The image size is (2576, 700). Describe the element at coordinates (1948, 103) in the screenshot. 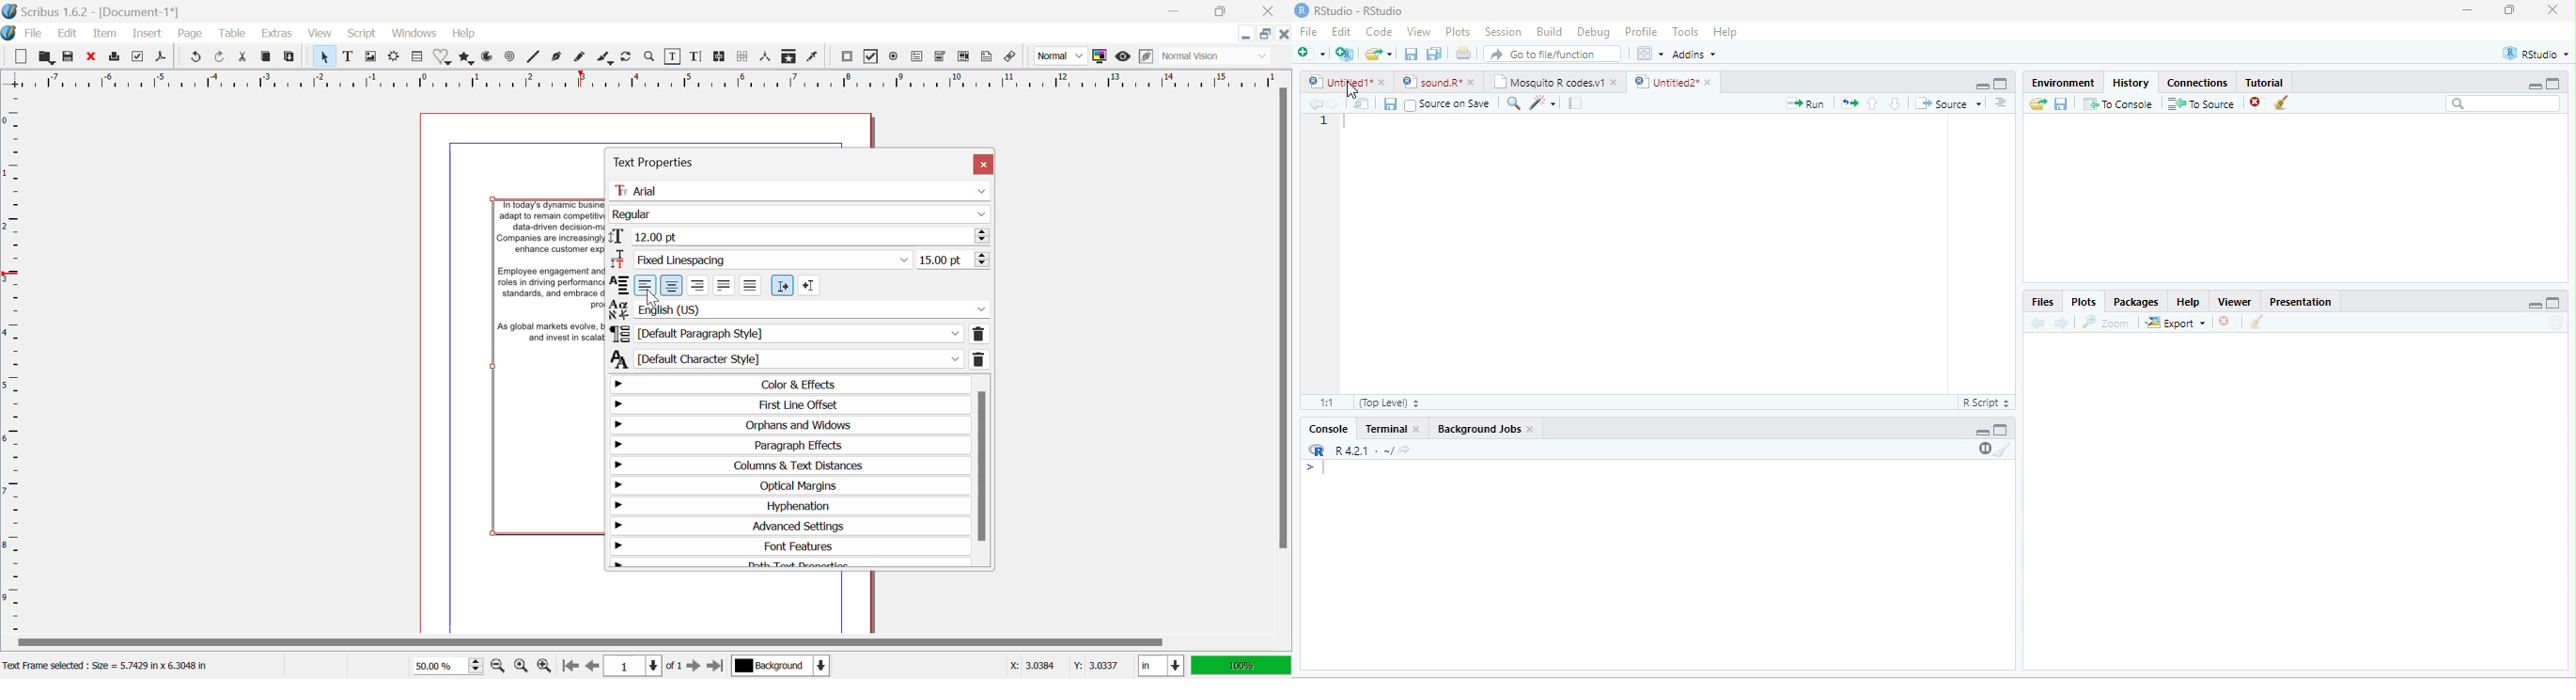

I see `Source` at that location.